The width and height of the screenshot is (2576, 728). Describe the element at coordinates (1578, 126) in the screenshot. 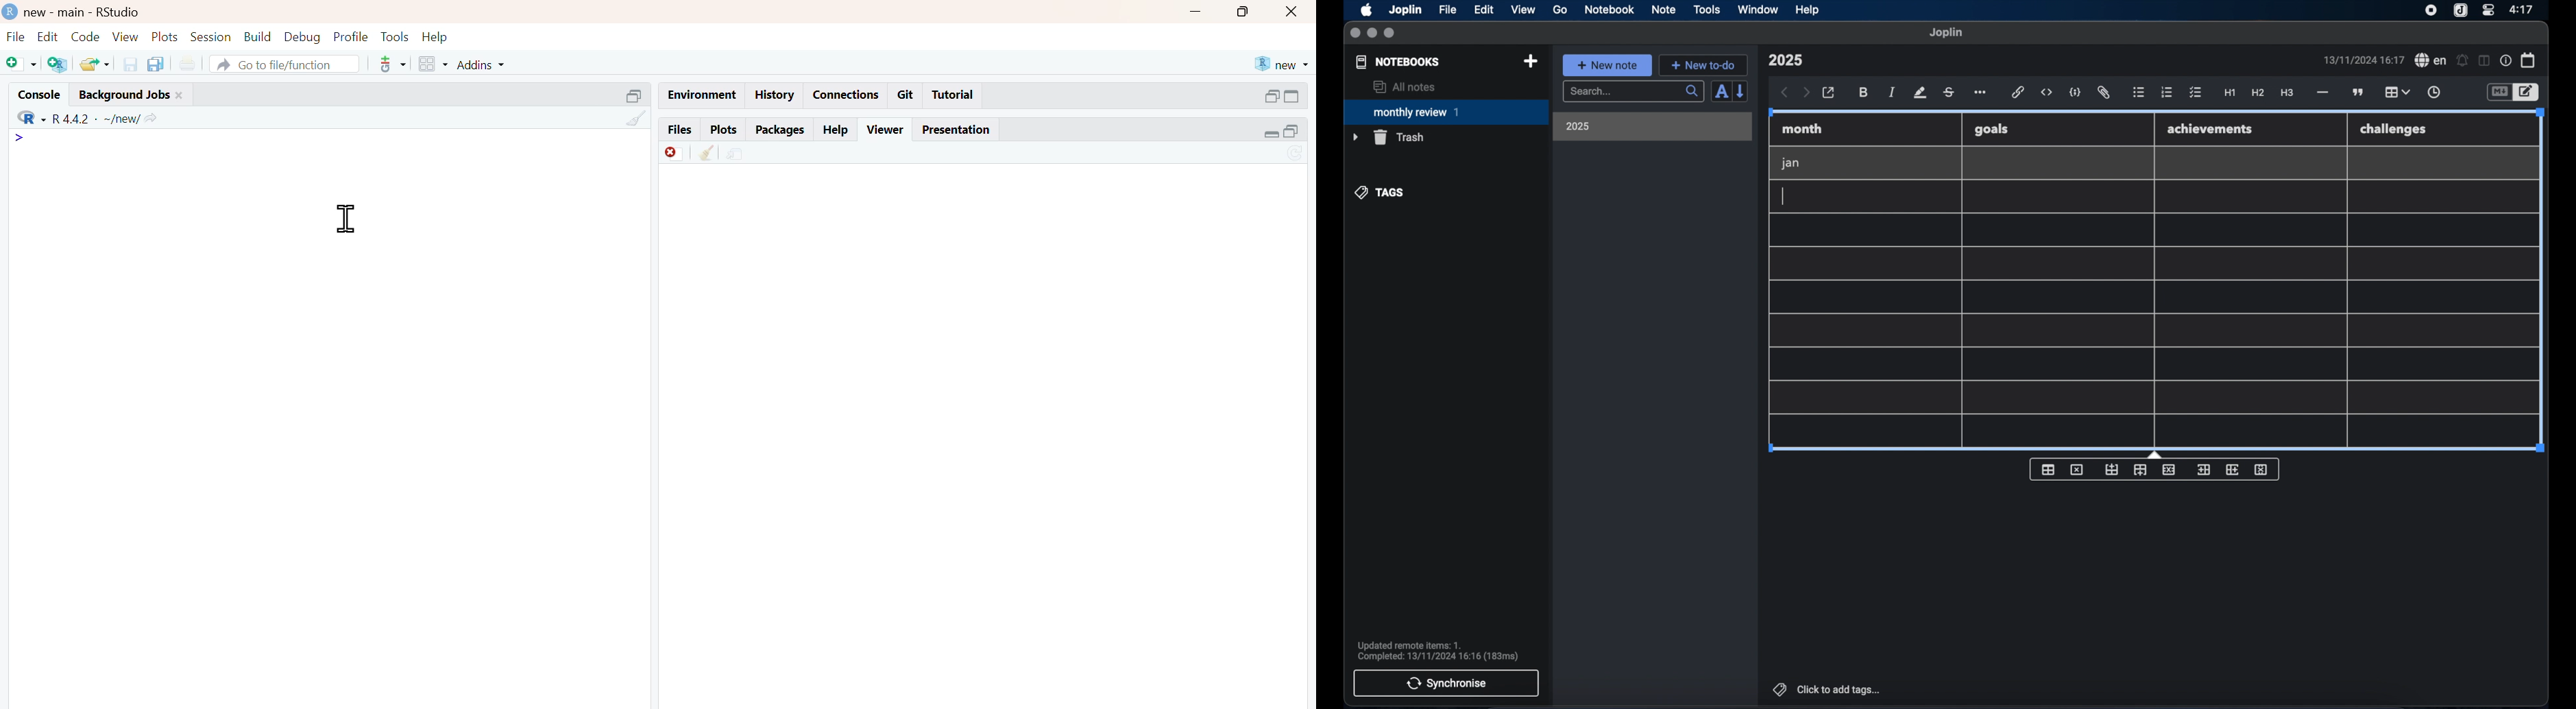

I see `2025` at that location.